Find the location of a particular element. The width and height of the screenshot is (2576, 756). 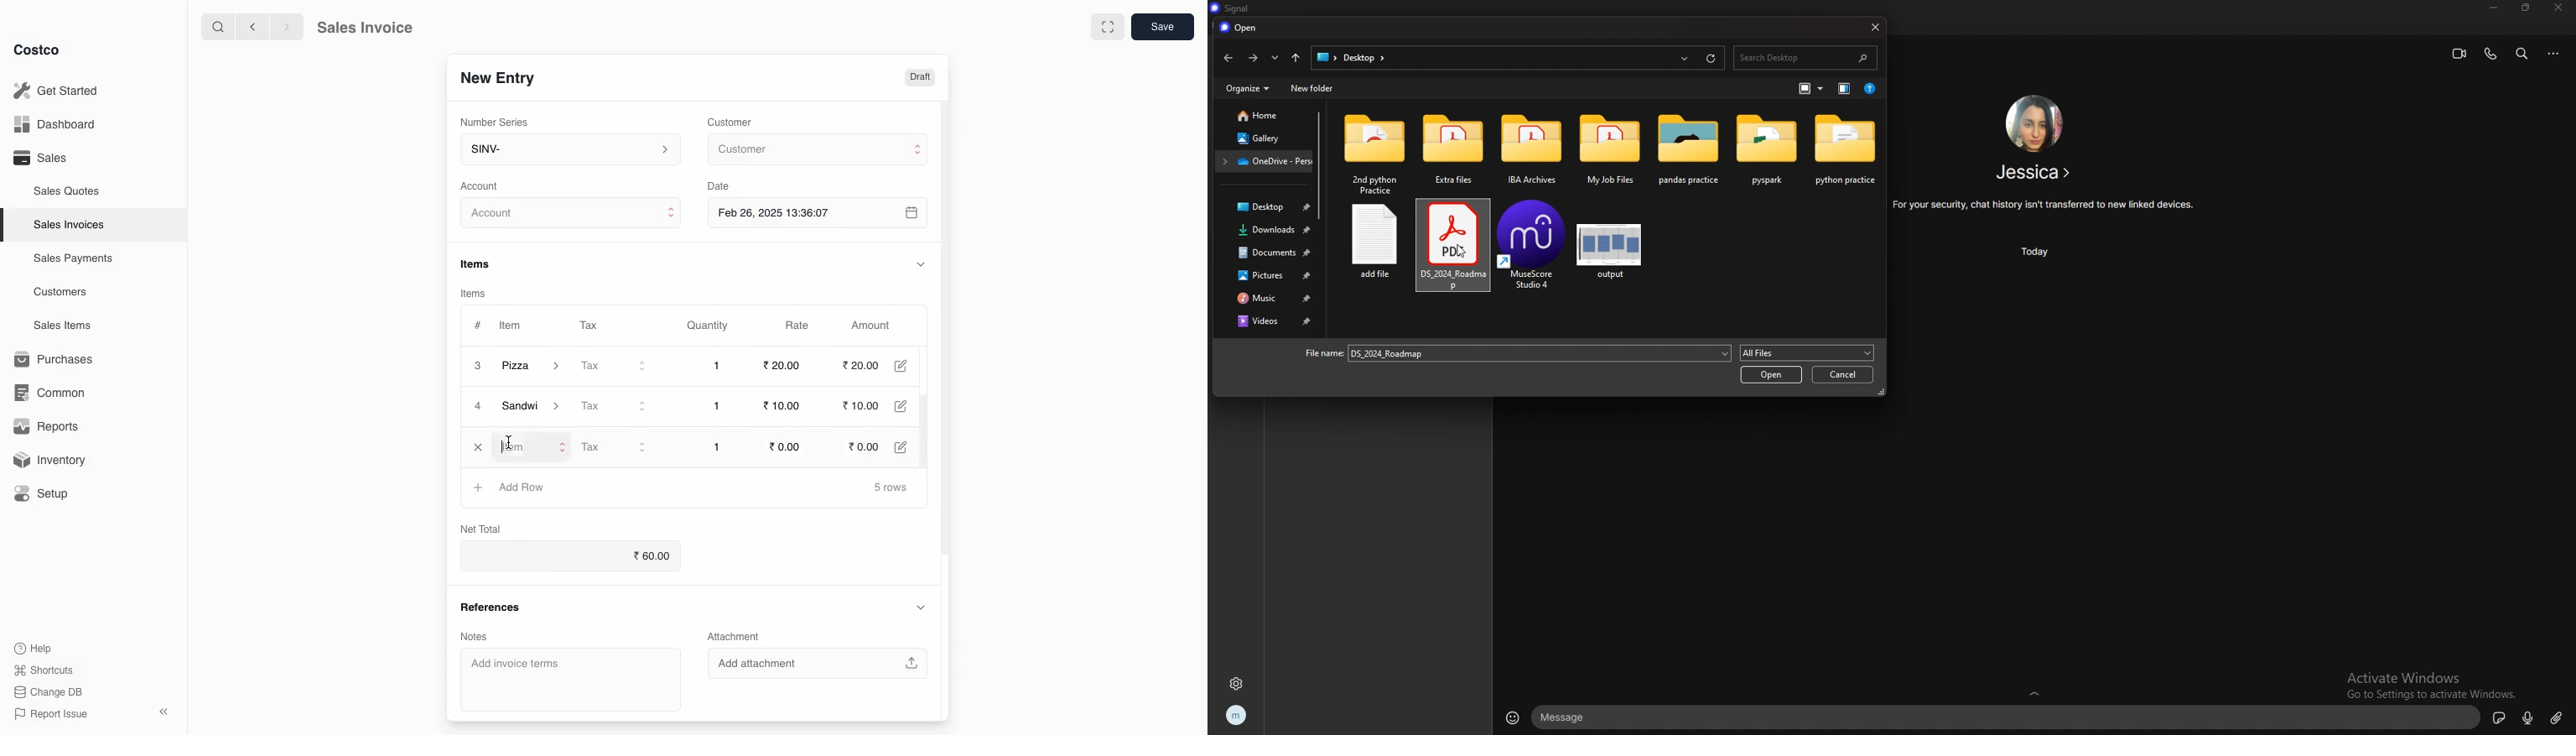

Customer is located at coordinates (732, 121).